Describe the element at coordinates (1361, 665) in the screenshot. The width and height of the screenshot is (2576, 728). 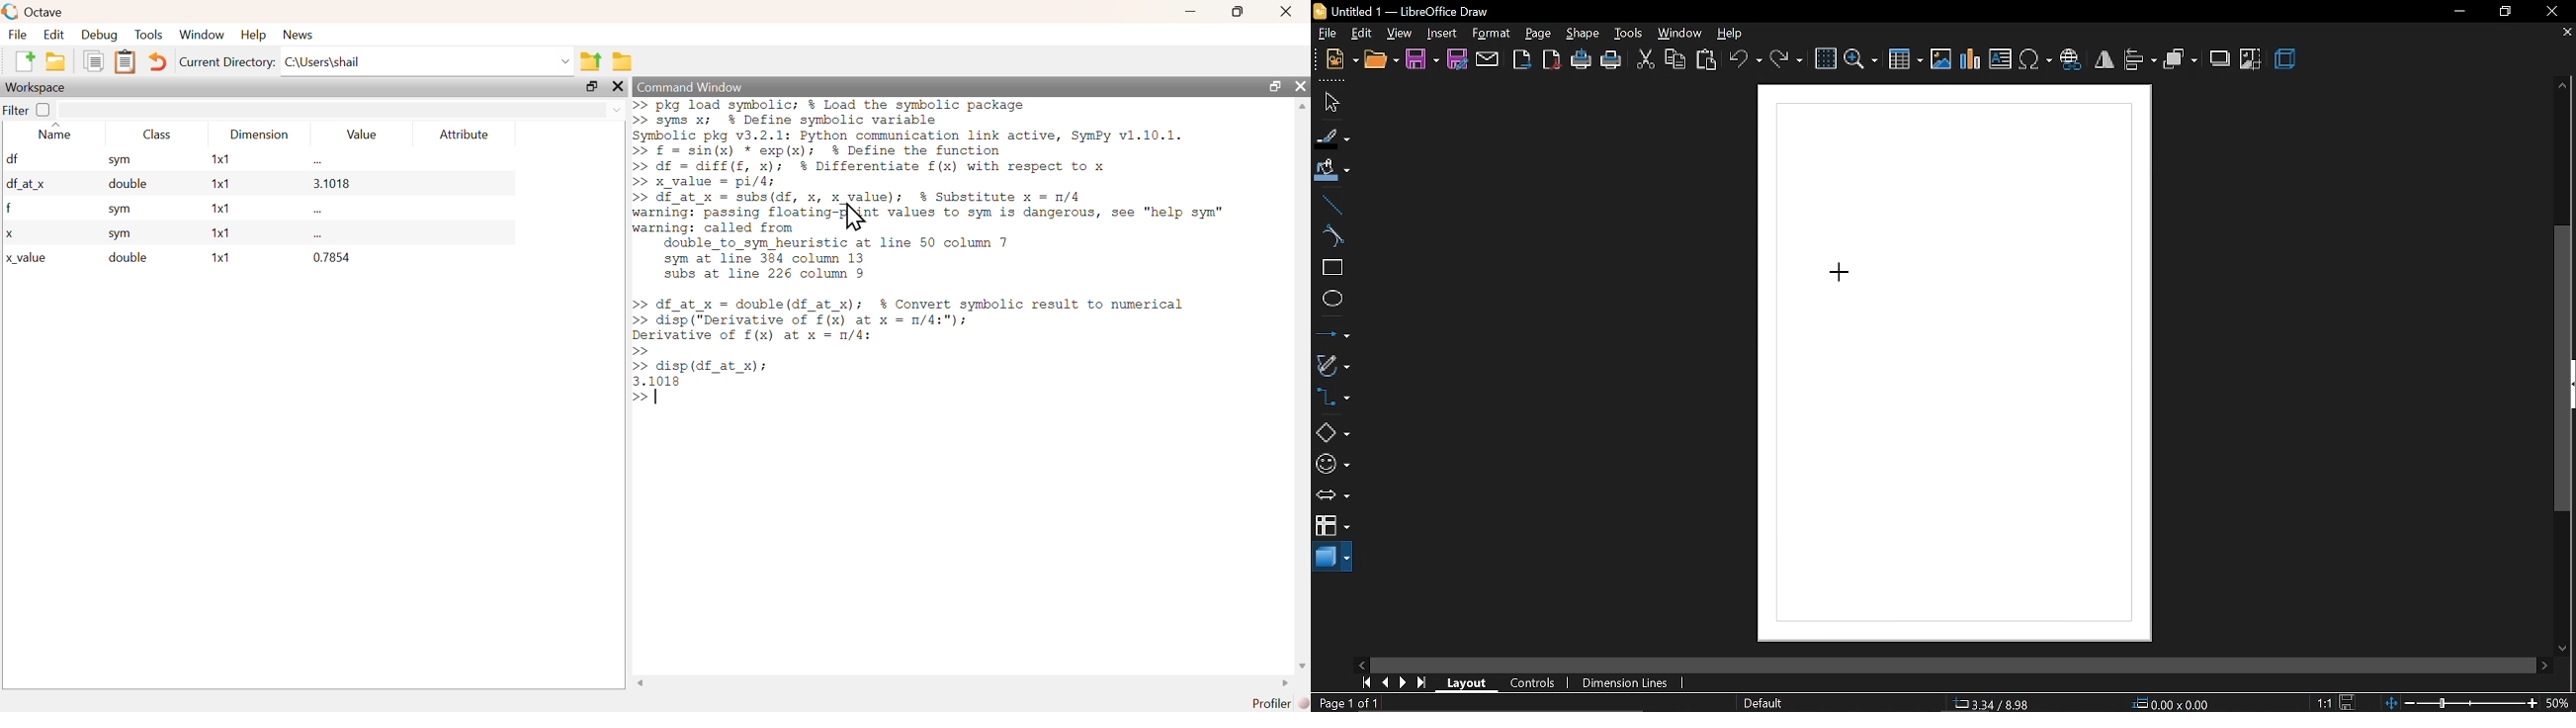
I see `move left` at that location.